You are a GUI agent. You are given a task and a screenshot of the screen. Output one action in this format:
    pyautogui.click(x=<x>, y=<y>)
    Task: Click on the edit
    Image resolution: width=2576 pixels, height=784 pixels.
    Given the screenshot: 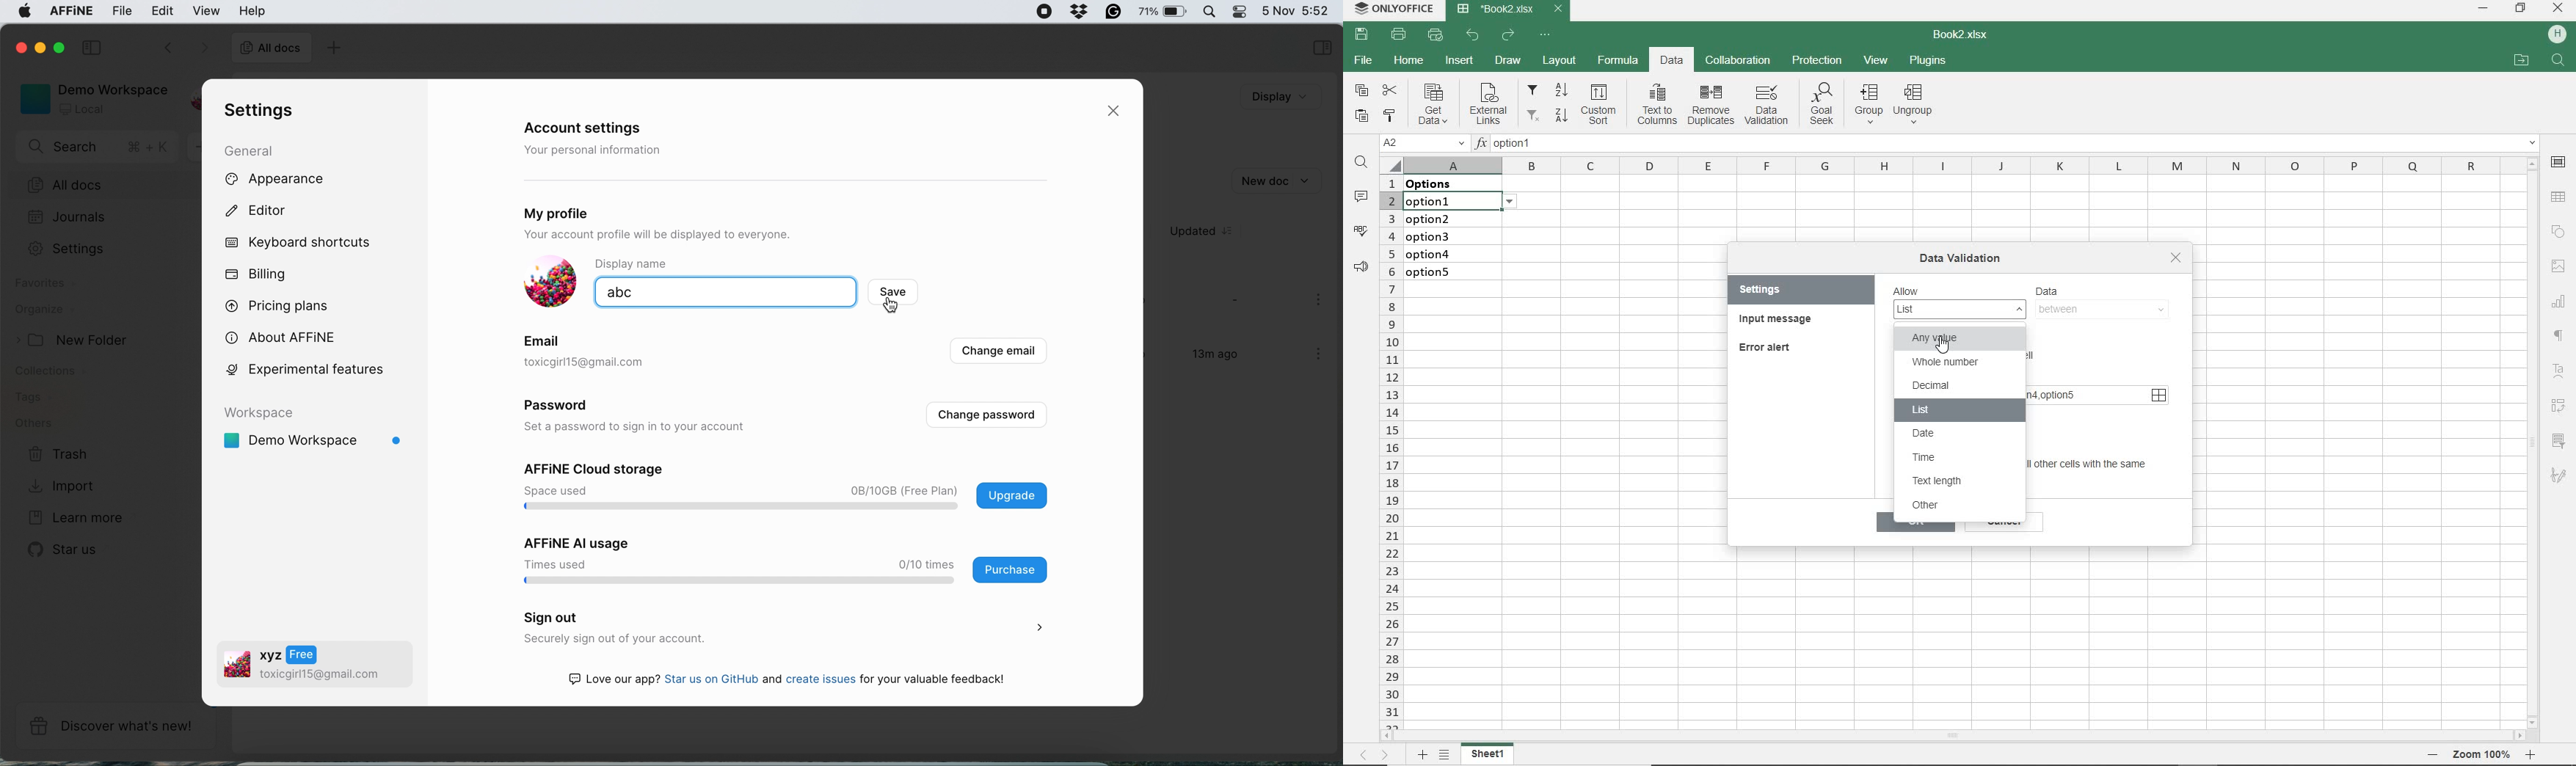 What is the action you would take?
    pyautogui.click(x=163, y=10)
    